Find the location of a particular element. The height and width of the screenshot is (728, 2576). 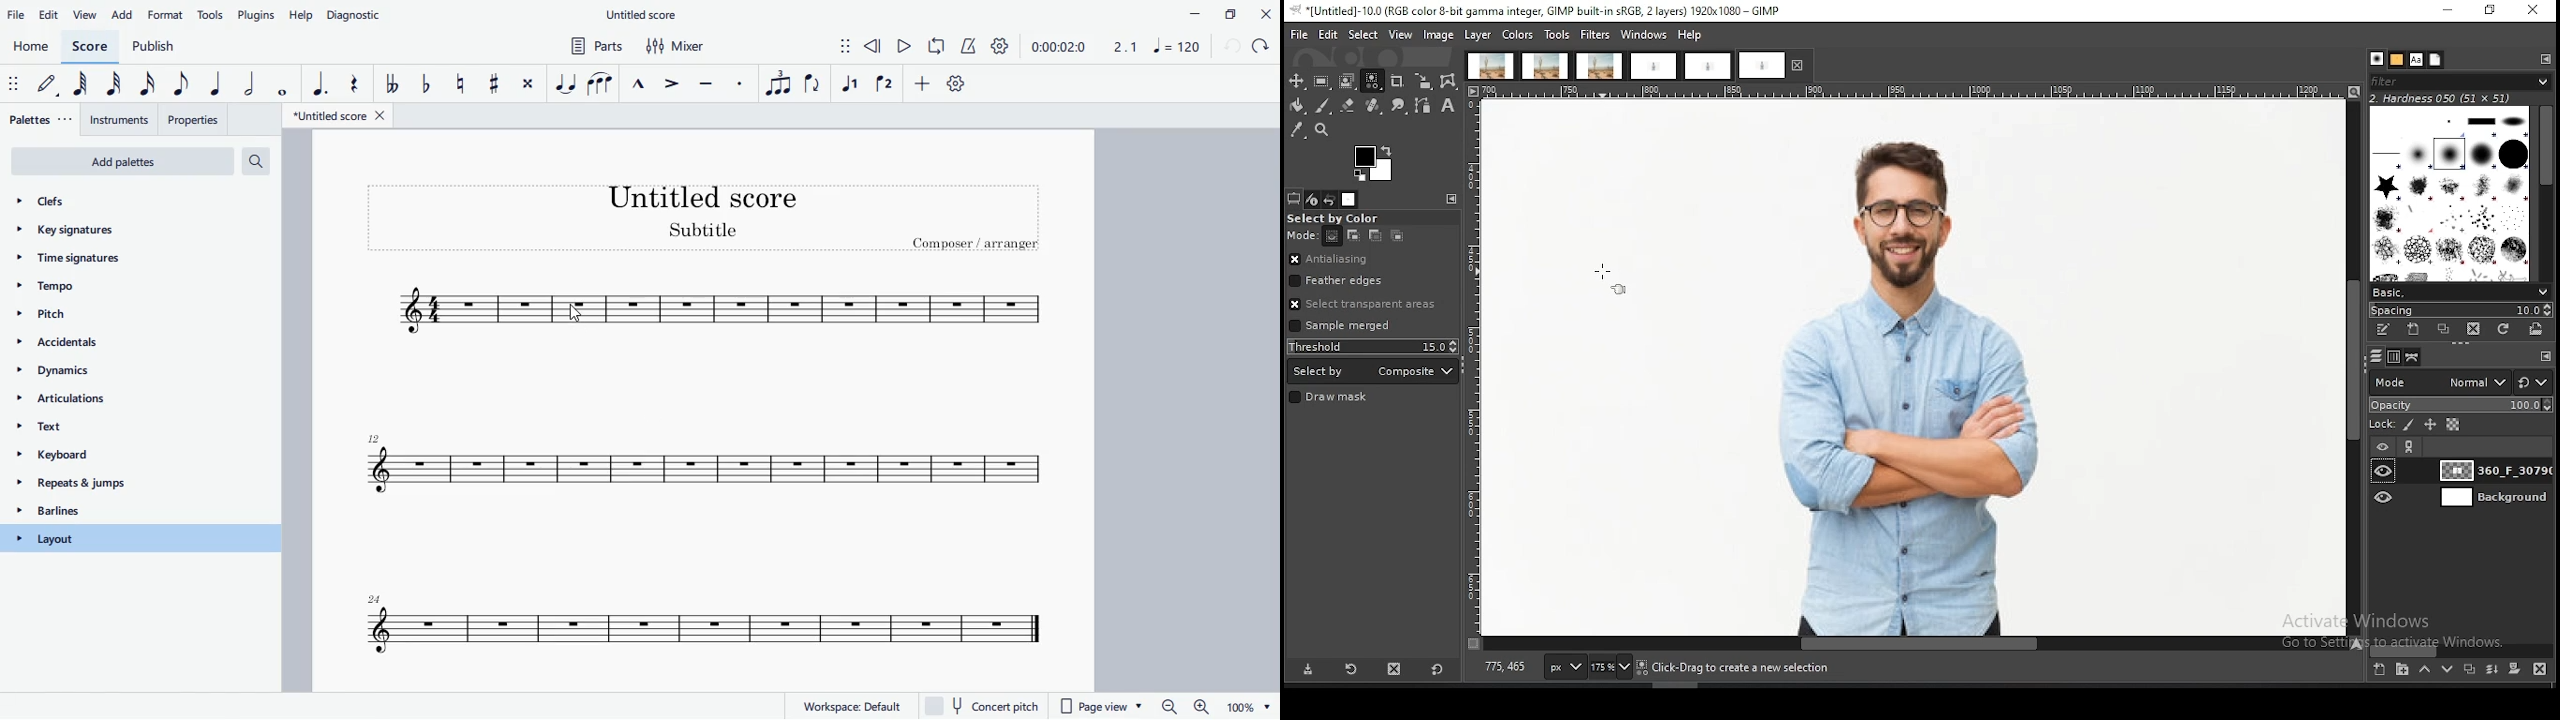

add to the current selection is located at coordinates (1351, 236).